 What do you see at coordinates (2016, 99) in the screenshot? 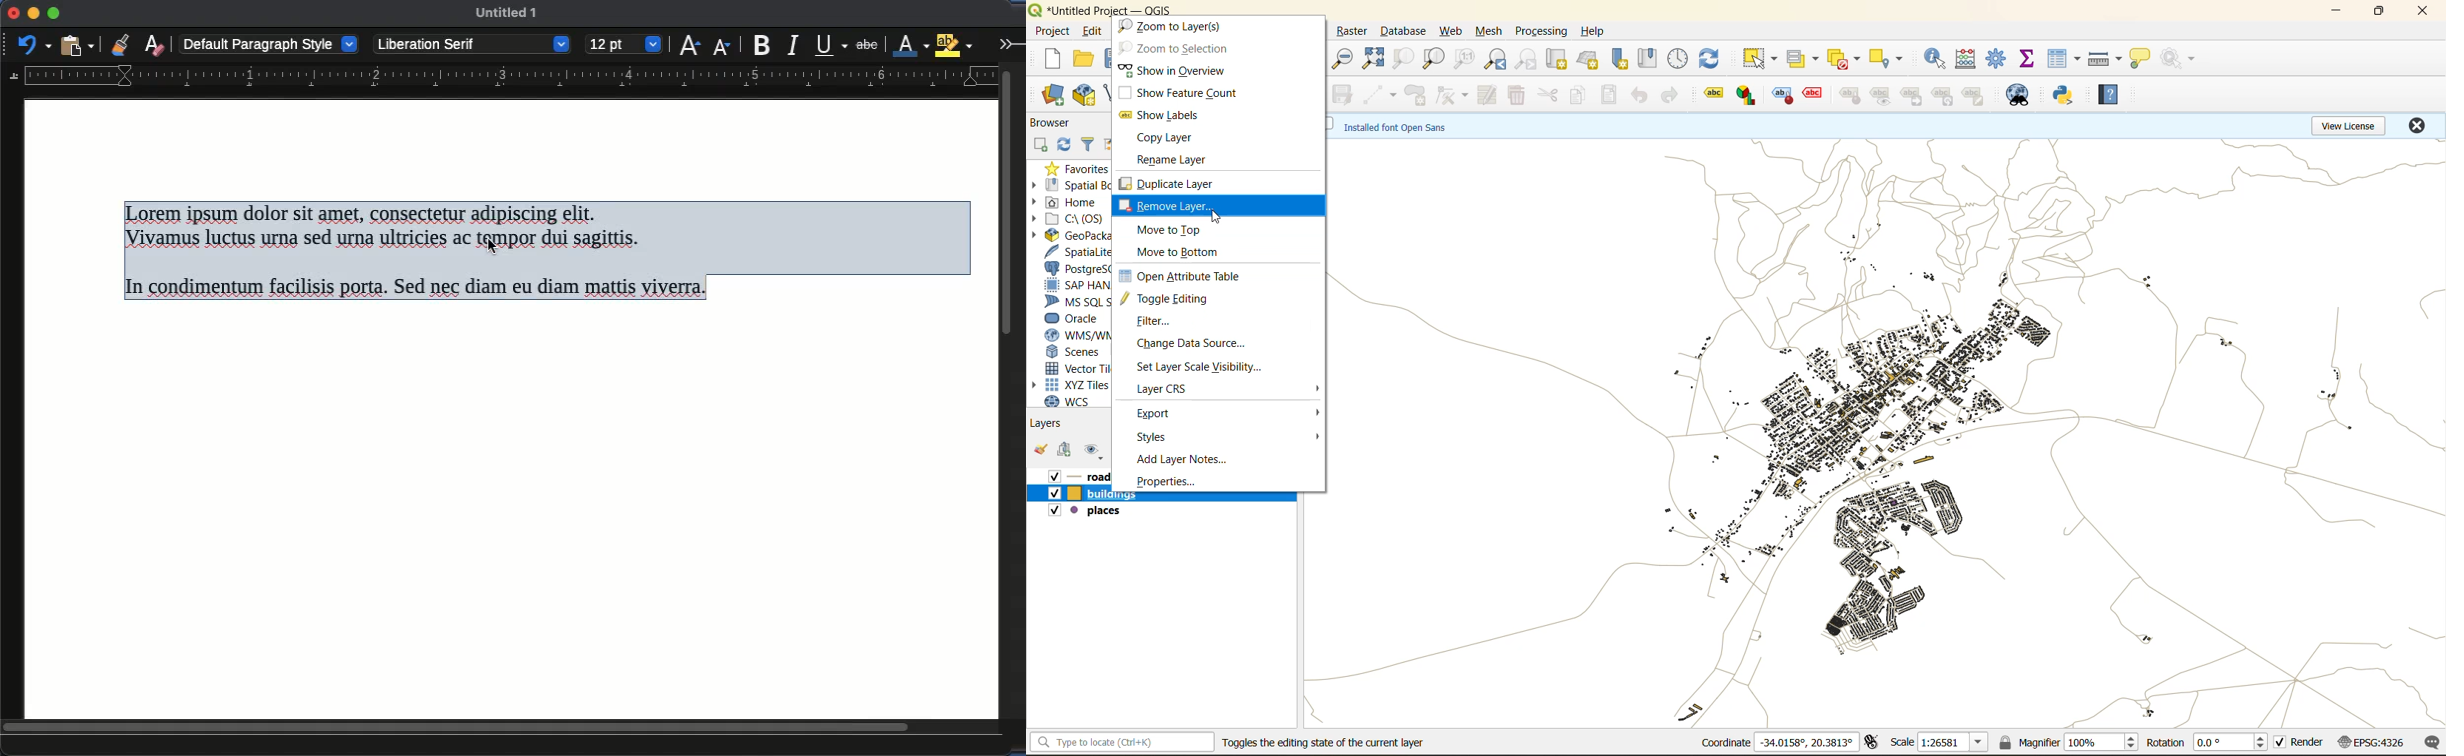
I see `metasearch` at bounding box center [2016, 99].